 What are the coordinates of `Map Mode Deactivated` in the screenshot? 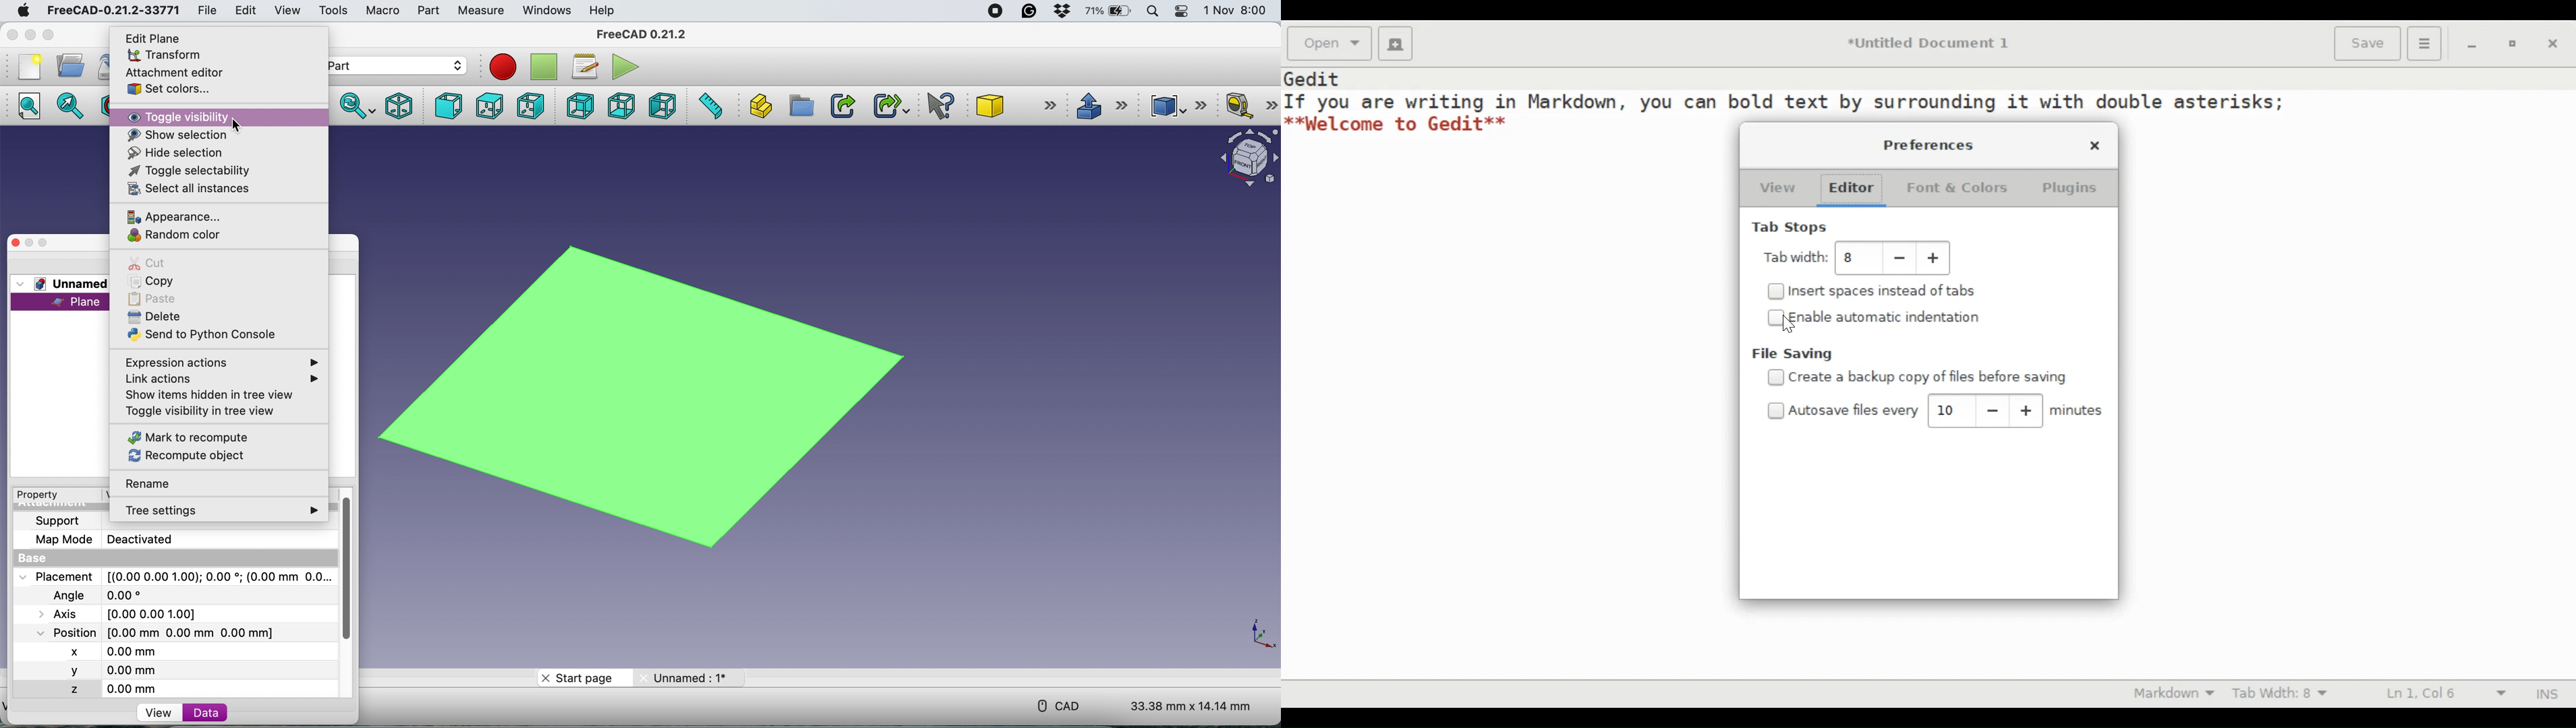 It's located at (101, 540).